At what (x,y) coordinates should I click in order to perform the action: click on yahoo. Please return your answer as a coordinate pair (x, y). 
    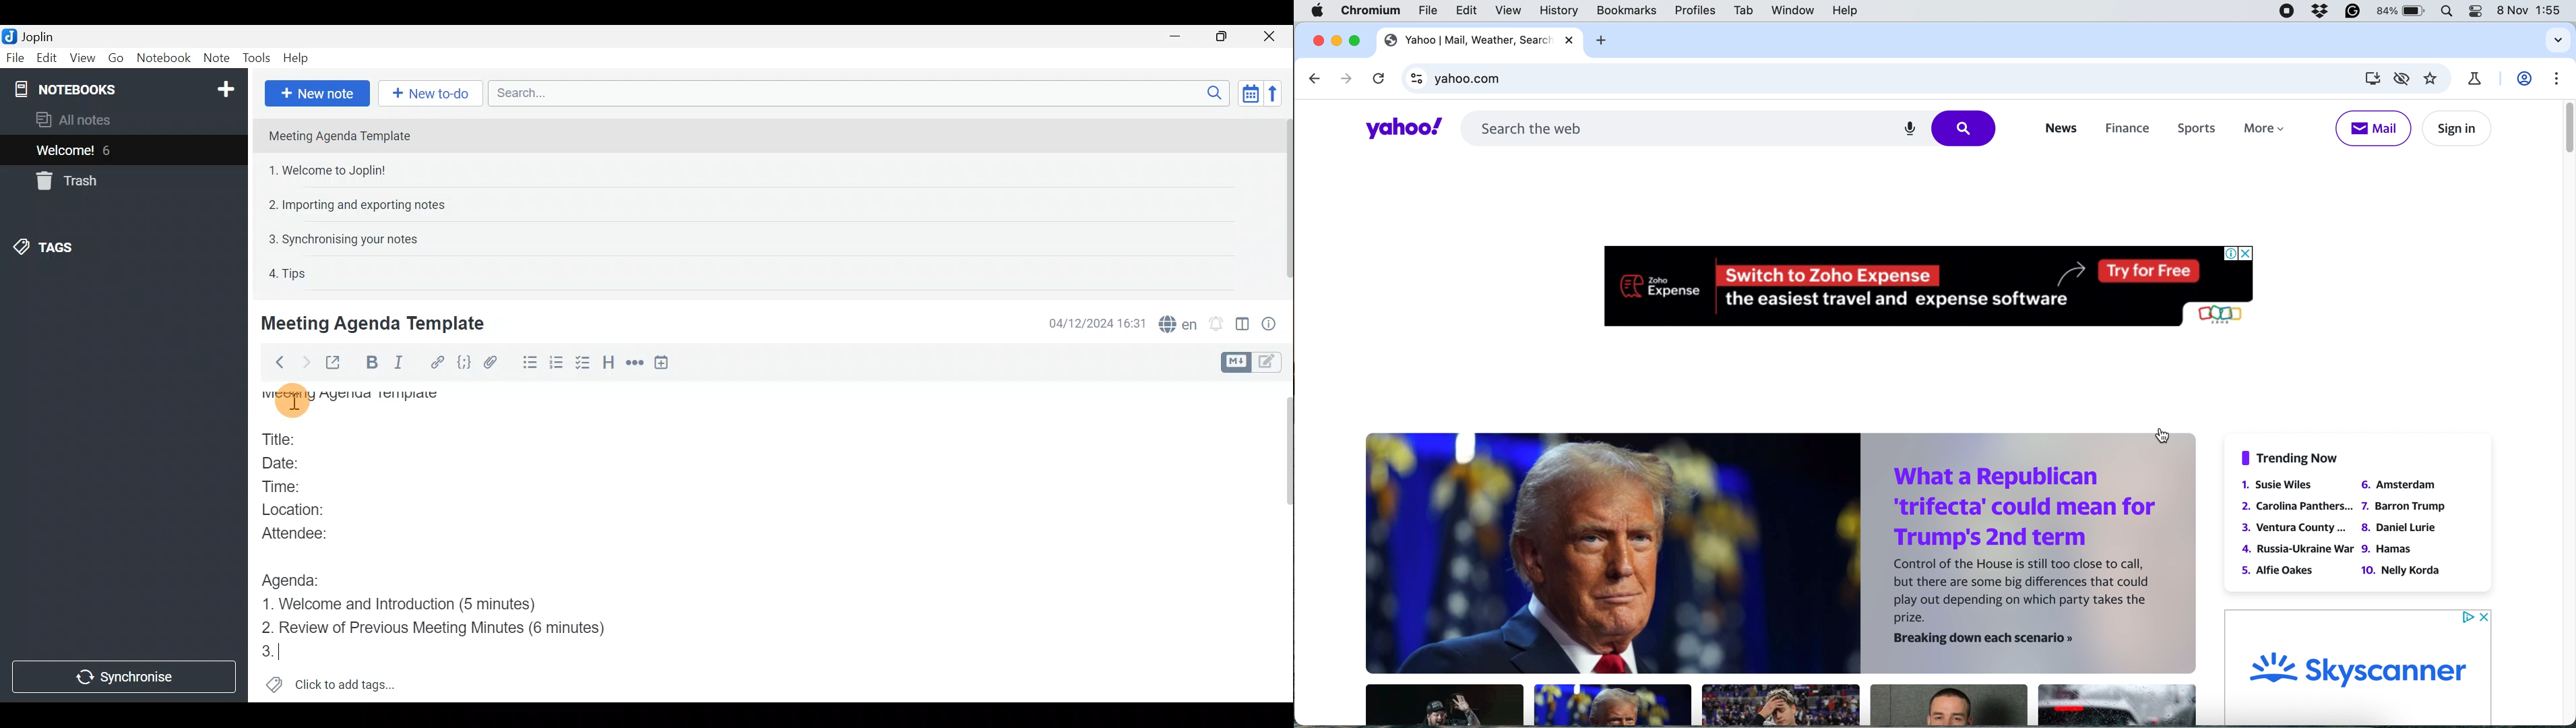
    Looking at the image, I should click on (1402, 128).